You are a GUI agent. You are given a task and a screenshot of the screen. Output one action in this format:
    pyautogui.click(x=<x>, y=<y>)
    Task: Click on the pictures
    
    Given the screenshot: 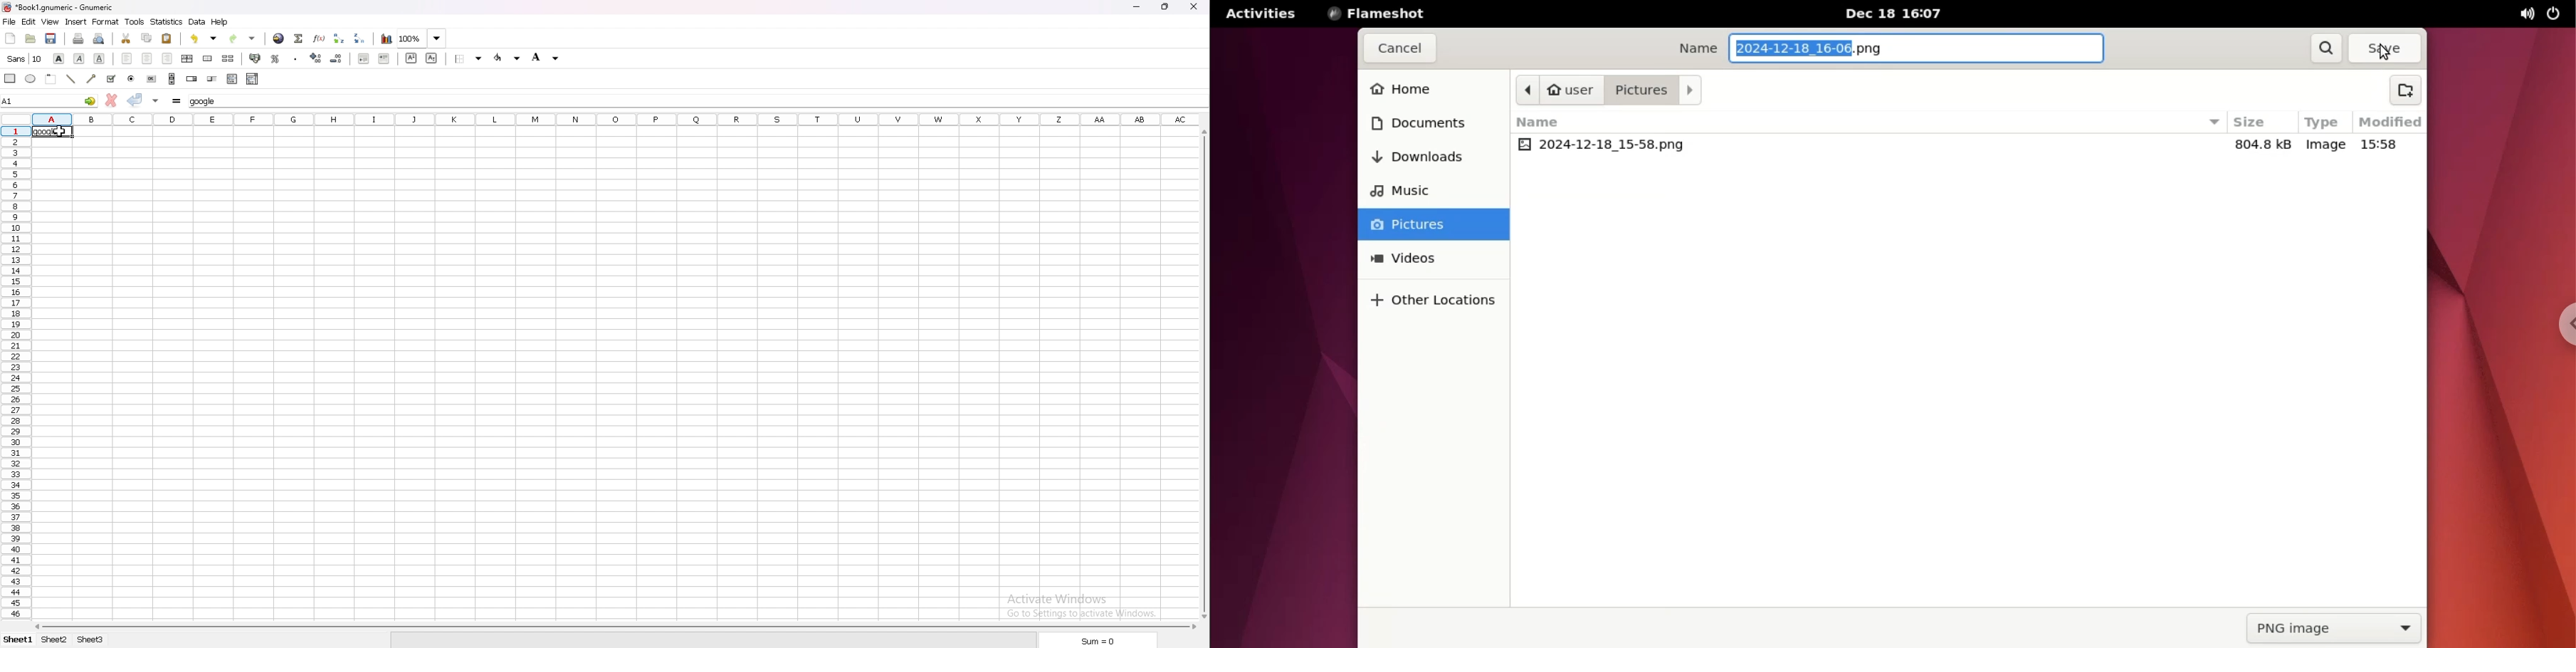 What is the action you would take?
    pyautogui.click(x=1432, y=224)
    